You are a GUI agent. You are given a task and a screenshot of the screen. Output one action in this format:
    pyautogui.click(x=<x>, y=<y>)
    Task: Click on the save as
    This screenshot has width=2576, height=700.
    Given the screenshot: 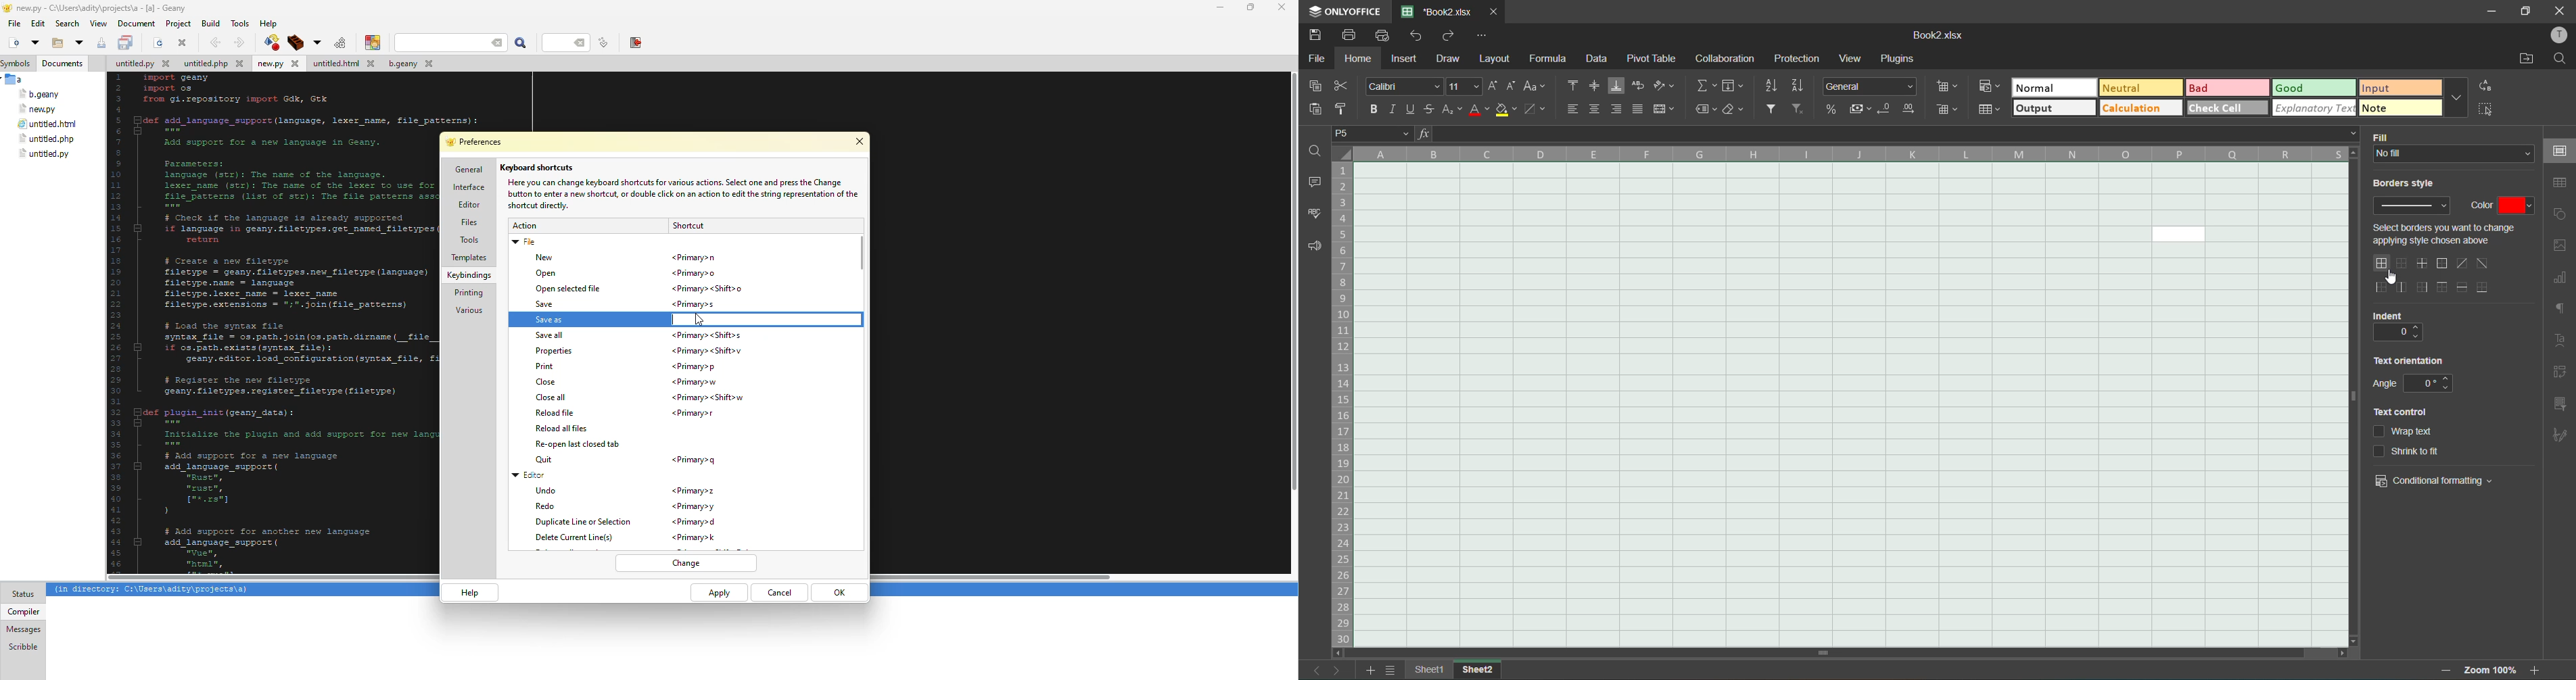 What is the action you would take?
    pyautogui.click(x=552, y=320)
    